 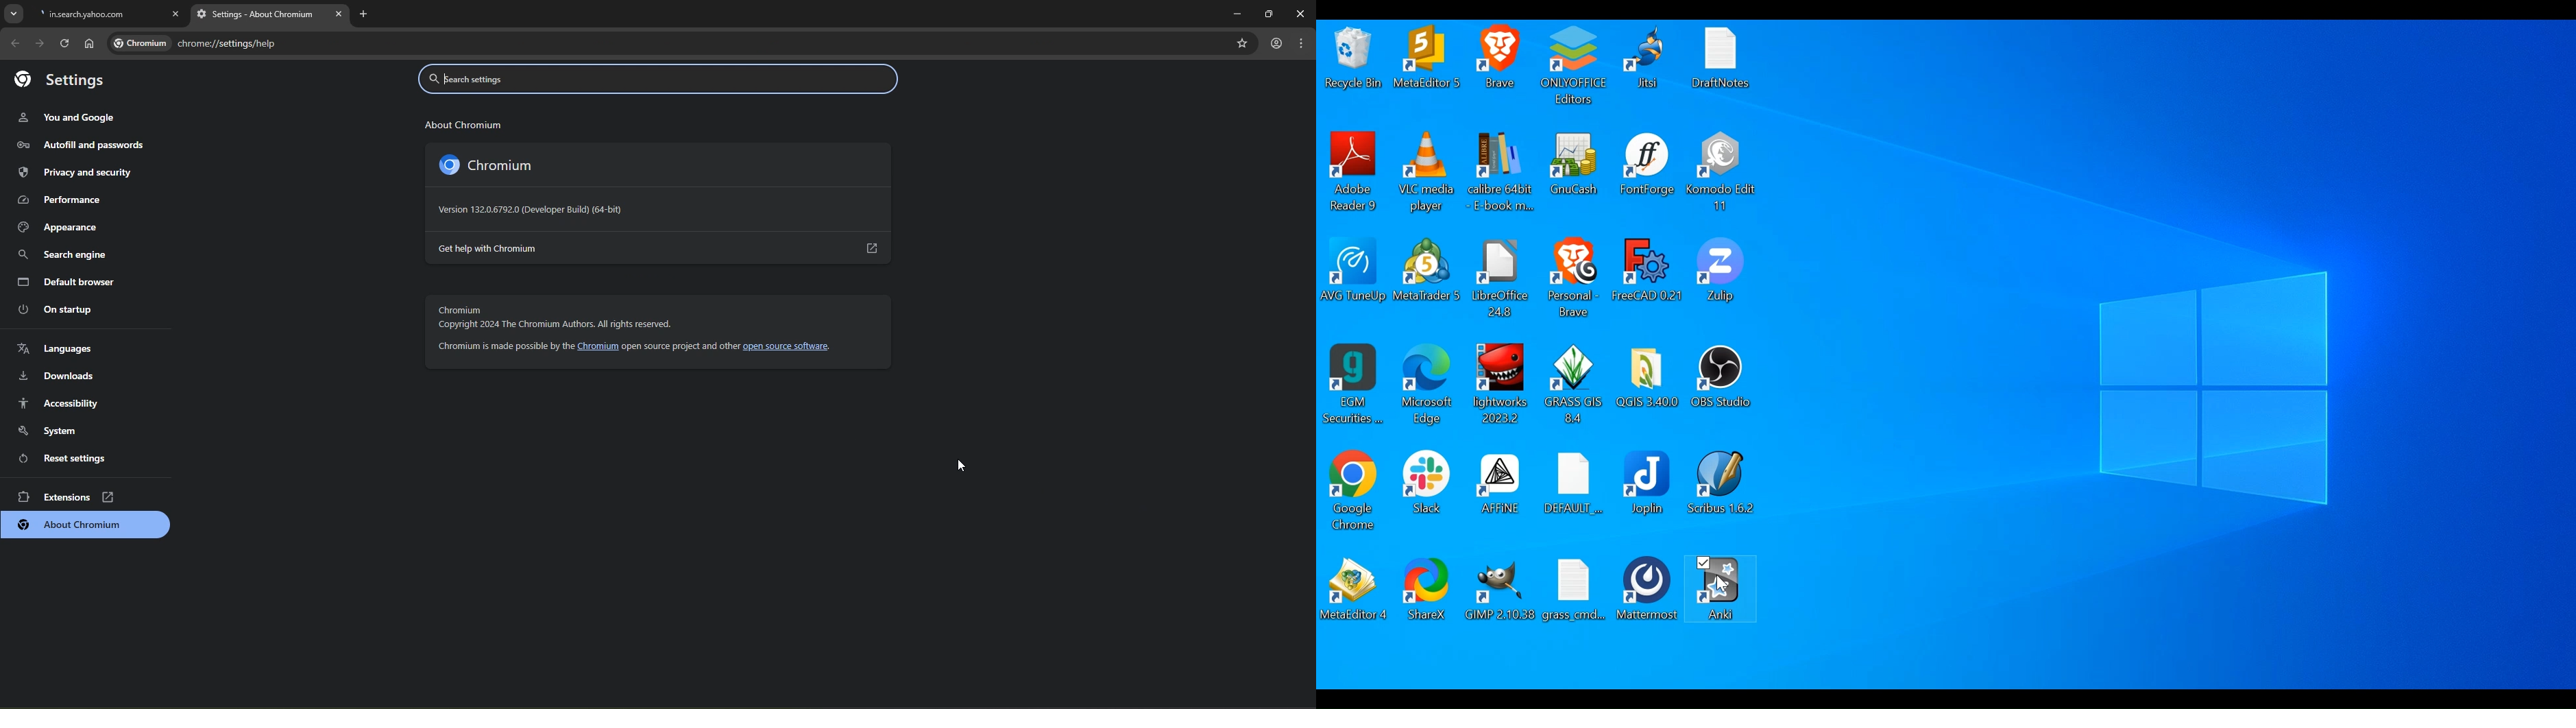 I want to click on DraftNotes Folder, so click(x=1720, y=57).